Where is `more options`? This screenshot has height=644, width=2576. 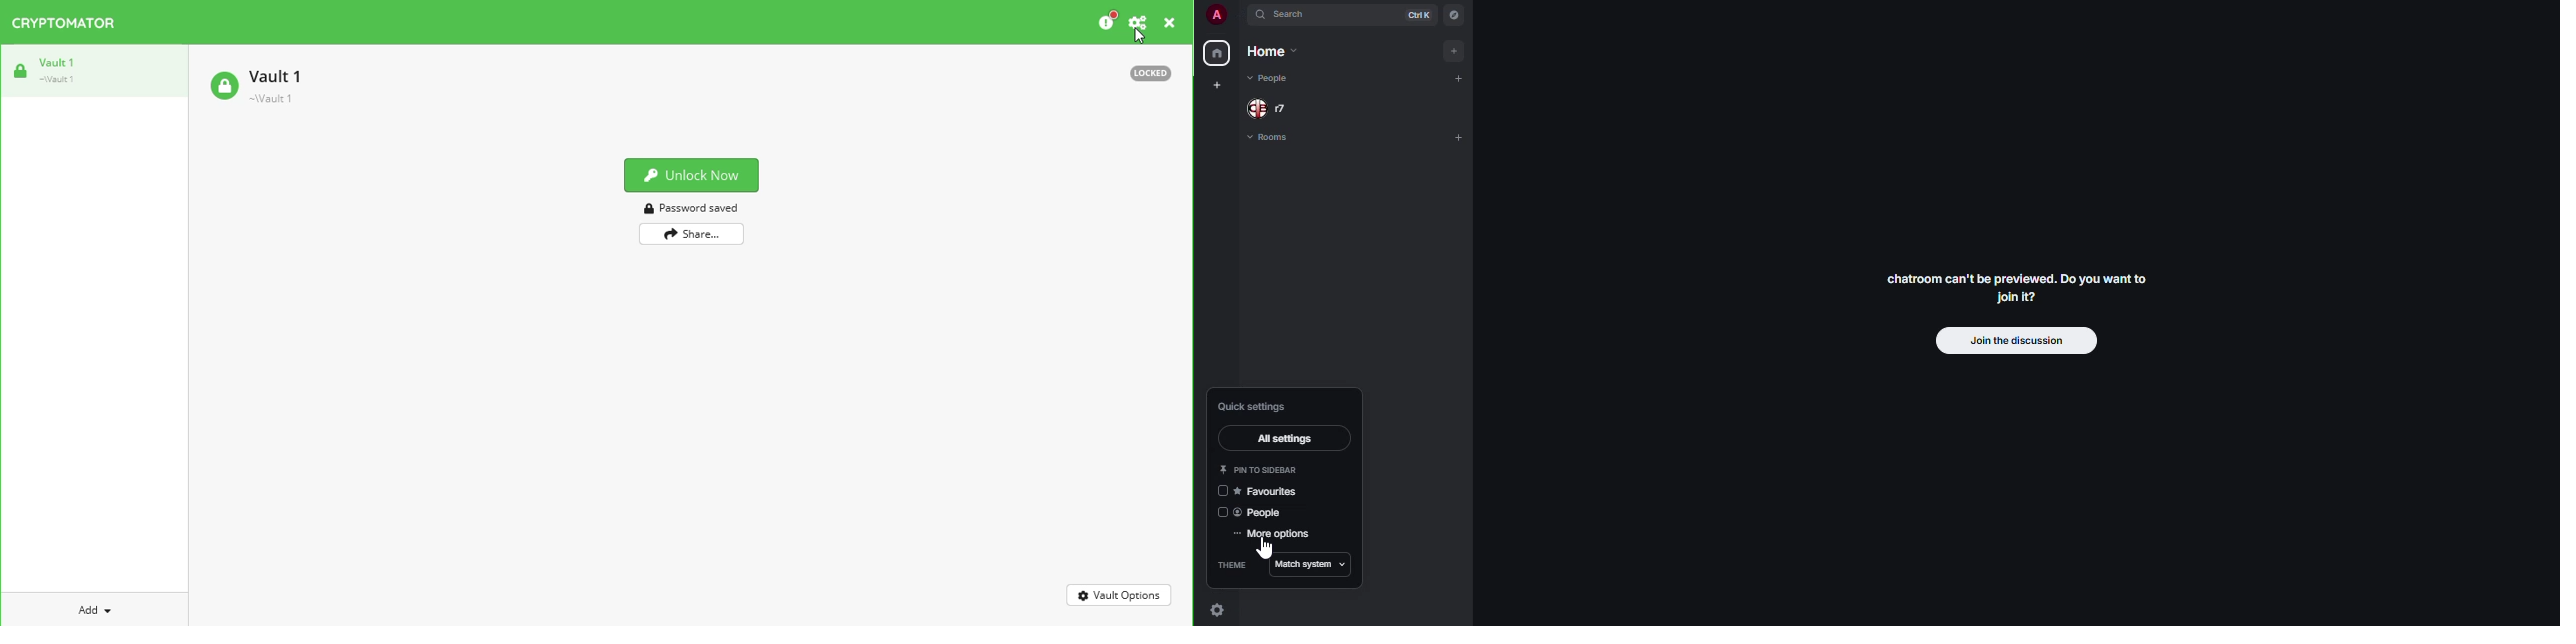
more options is located at coordinates (1278, 534).